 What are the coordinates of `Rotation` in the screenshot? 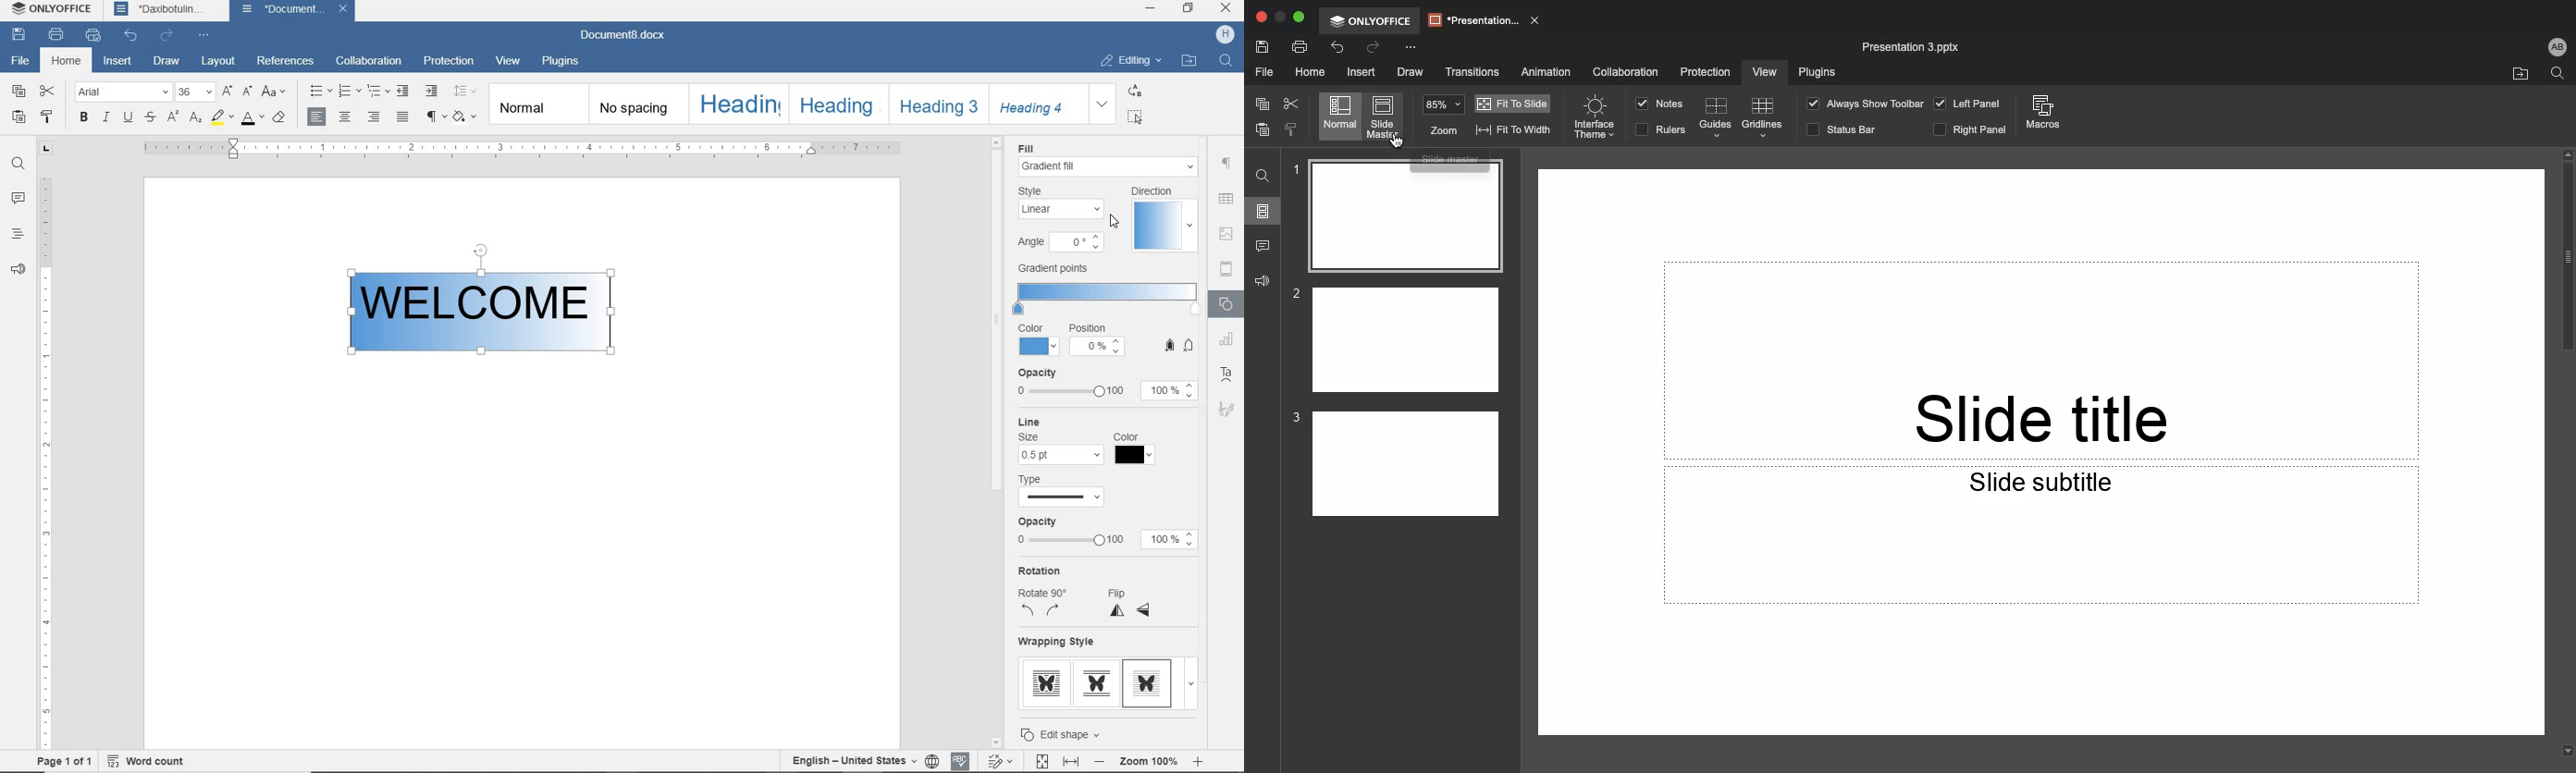 It's located at (1040, 569).